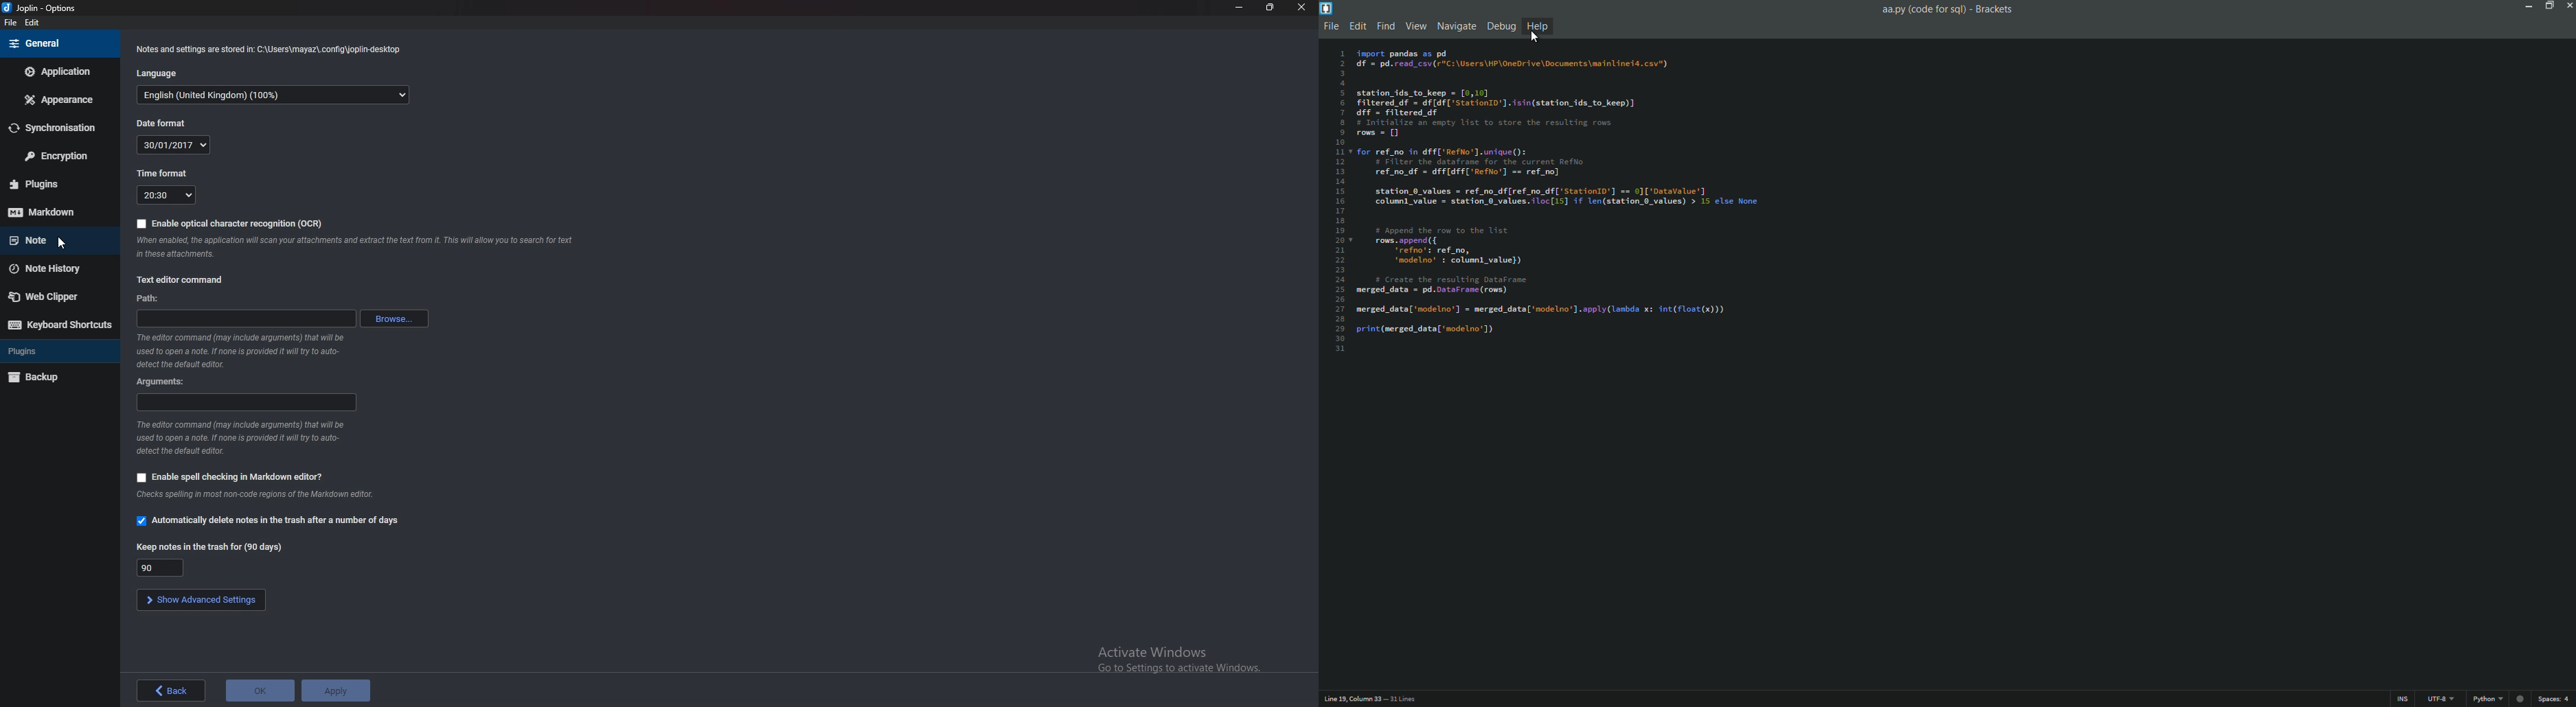  What do you see at coordinates (260, 690) in the screenshot?
I see `ok` at bounding box center [260, 690].